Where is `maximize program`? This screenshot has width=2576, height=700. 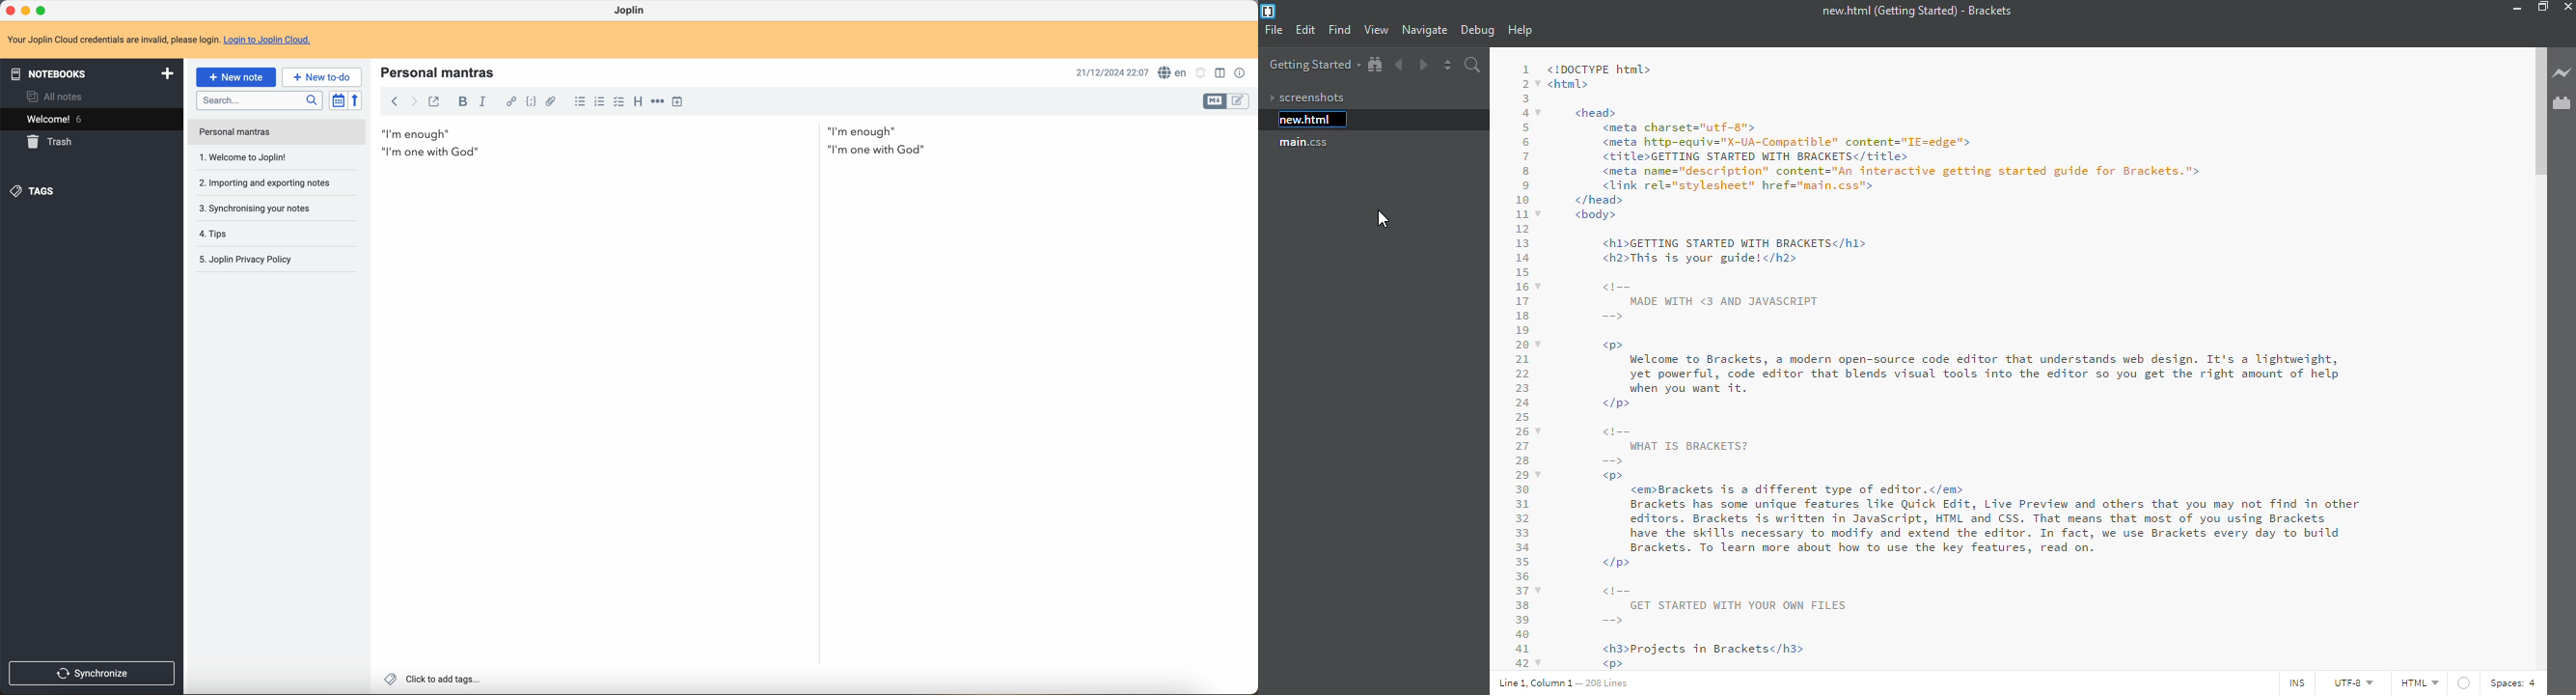
maximize program is located at coordinates (43, 10).